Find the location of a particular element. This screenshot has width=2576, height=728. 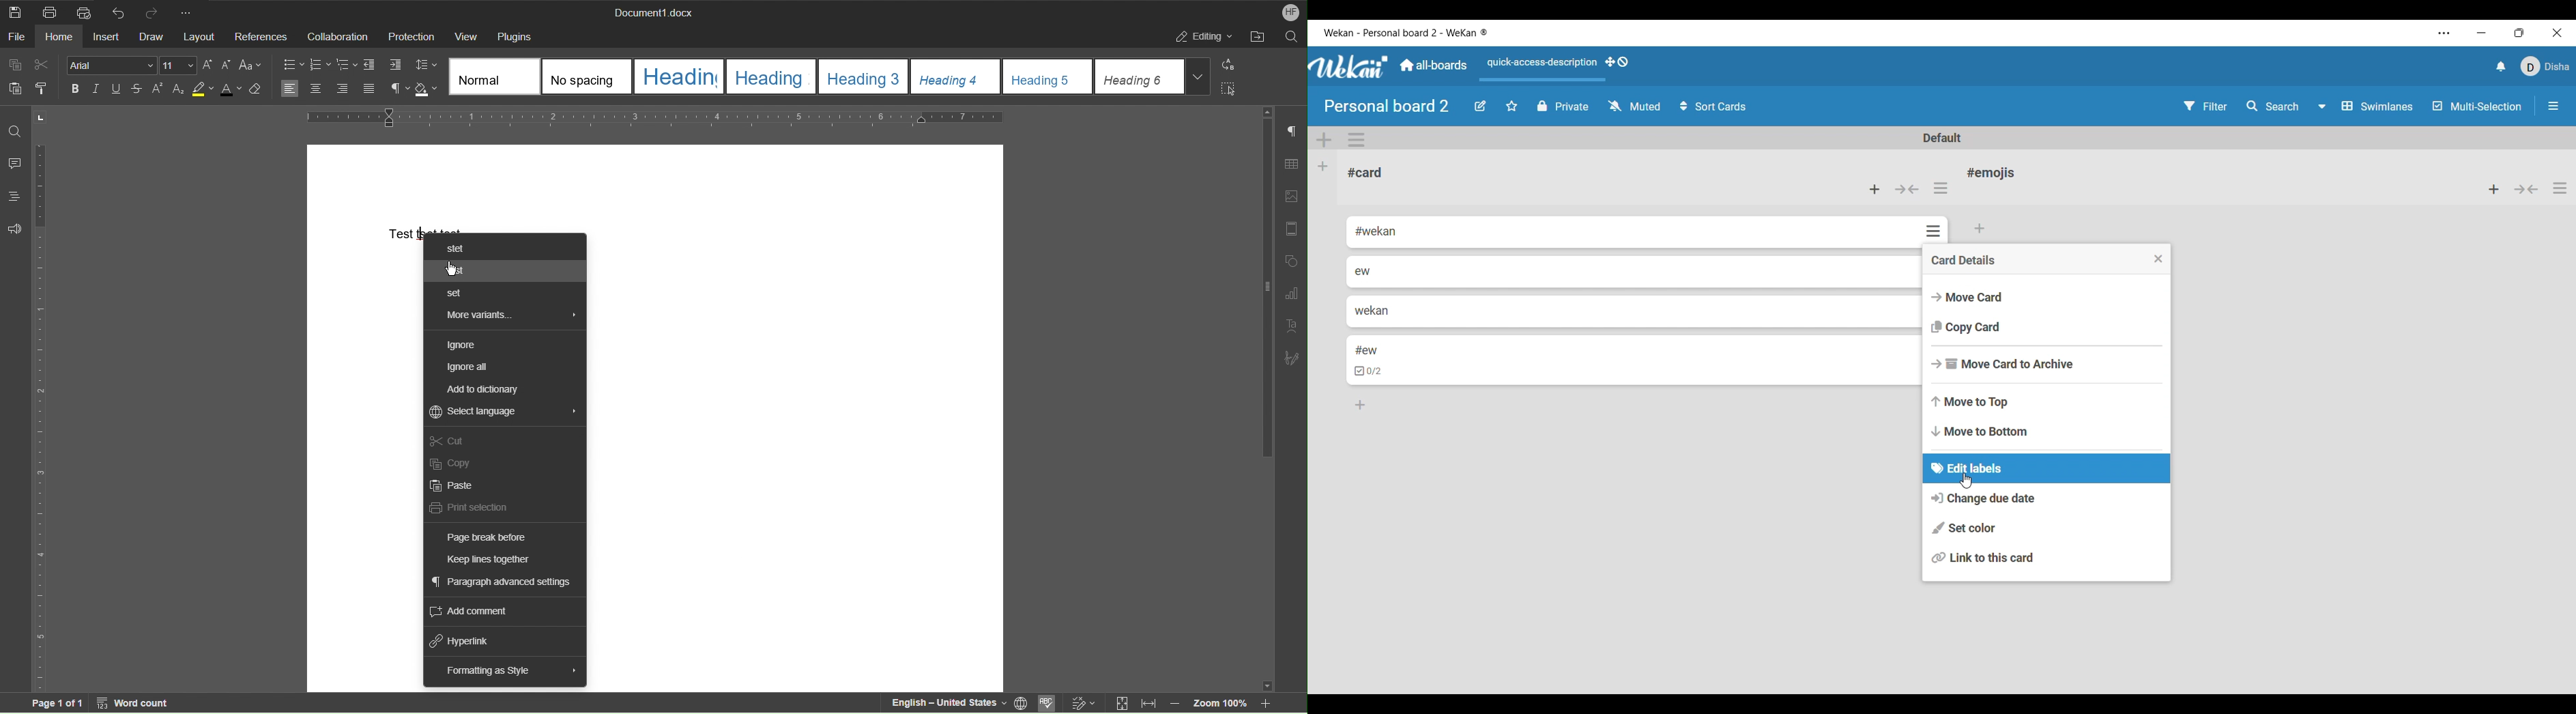

Set is located at coordinates (458, 293).